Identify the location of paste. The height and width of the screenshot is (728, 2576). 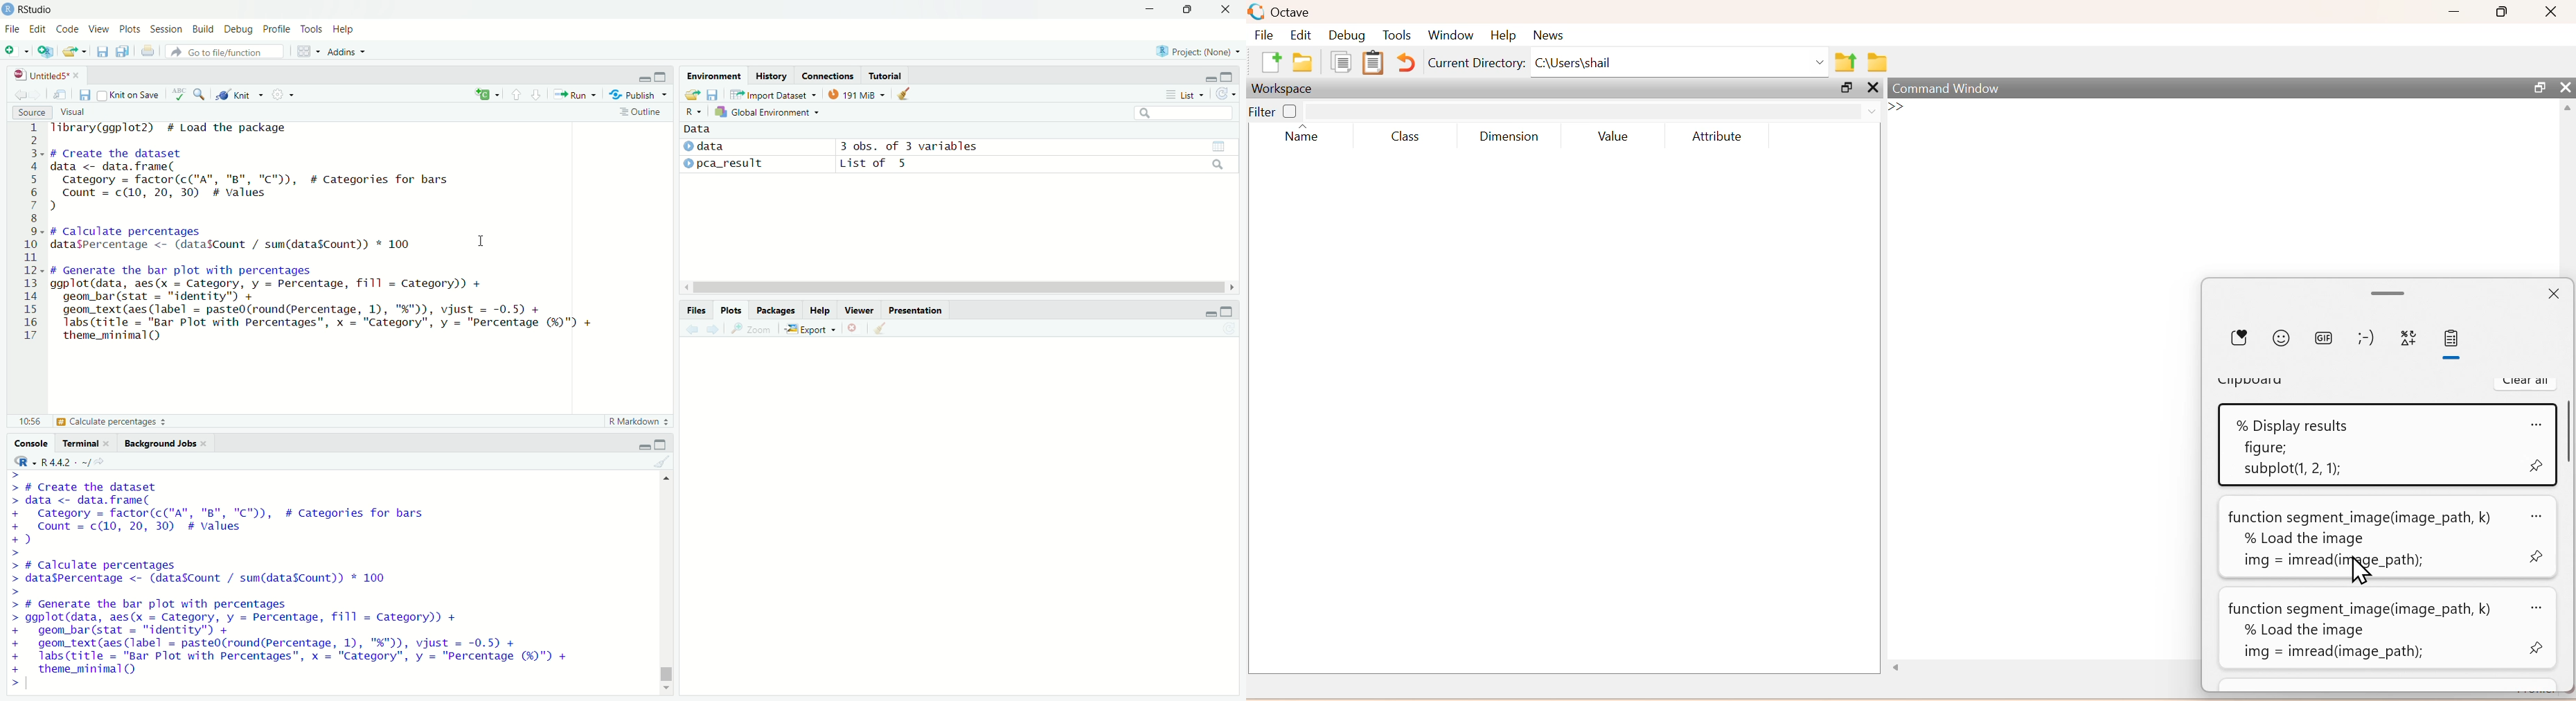
(2454, 343).